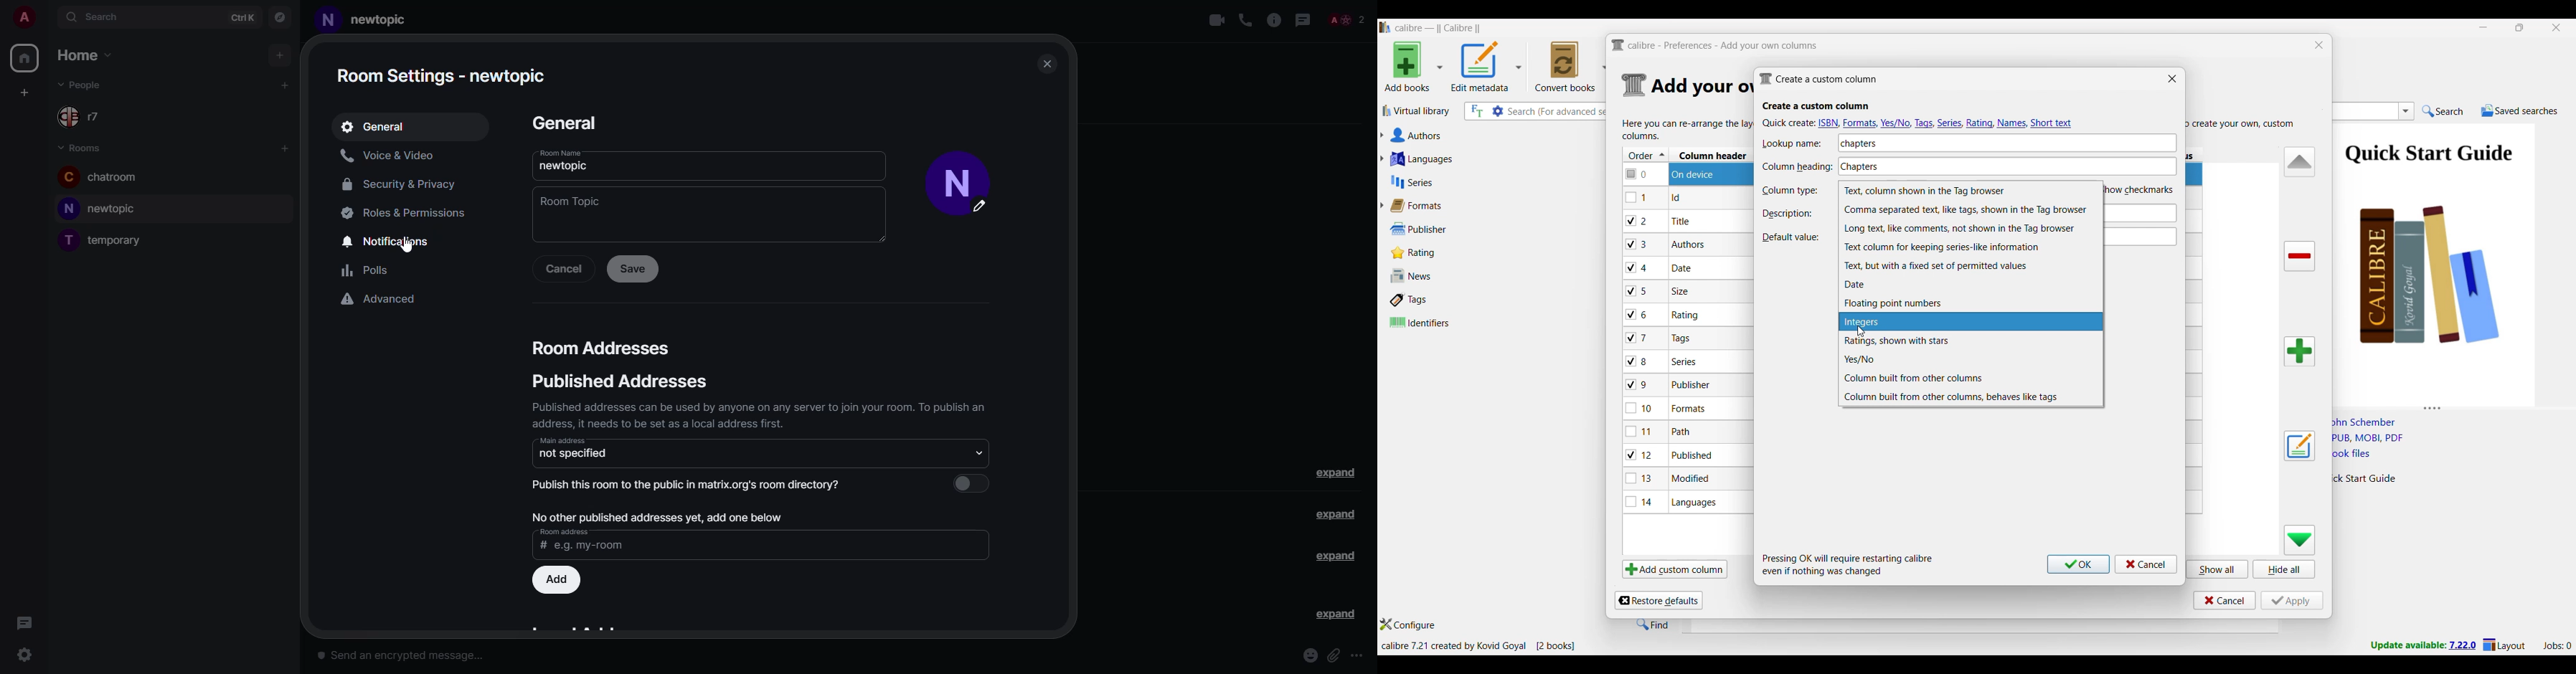 The height and width of the screenshot is (700, 2576). Describe the element at coordinates (1818, 79) in the screenshot. I see `Window name` at that location.